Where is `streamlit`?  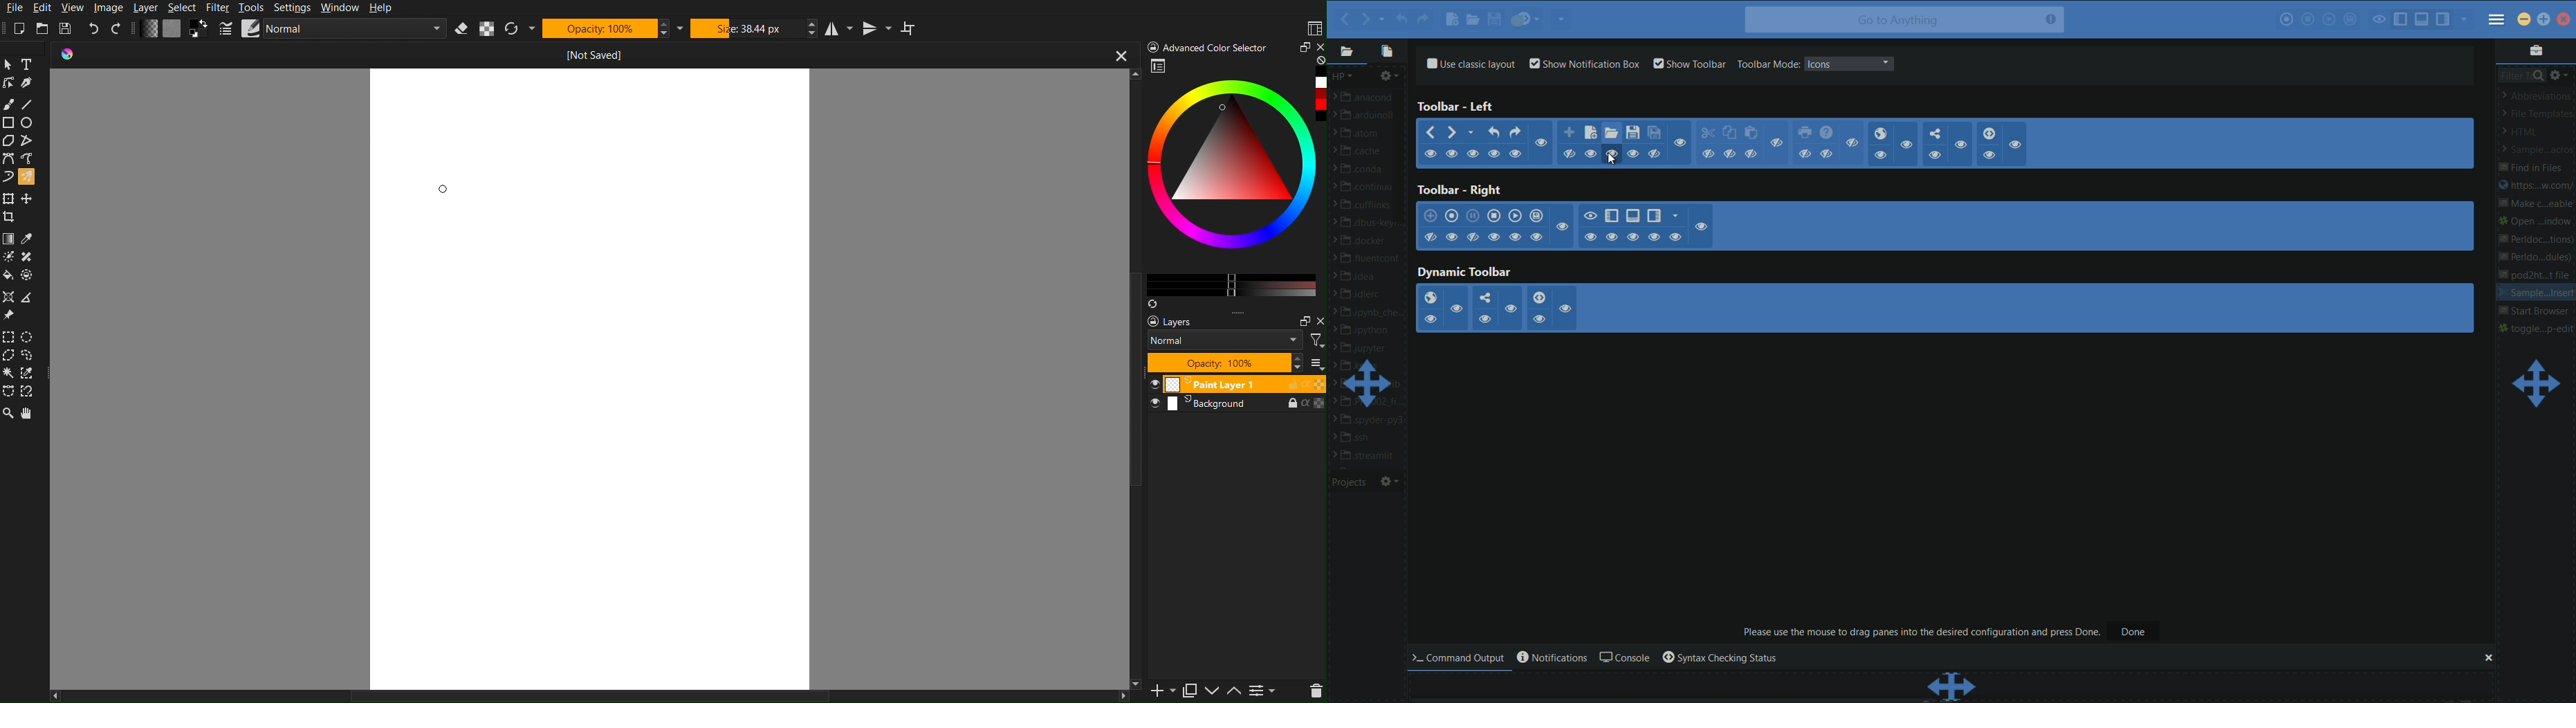
streamlit is located at coordinates (1372, 456).